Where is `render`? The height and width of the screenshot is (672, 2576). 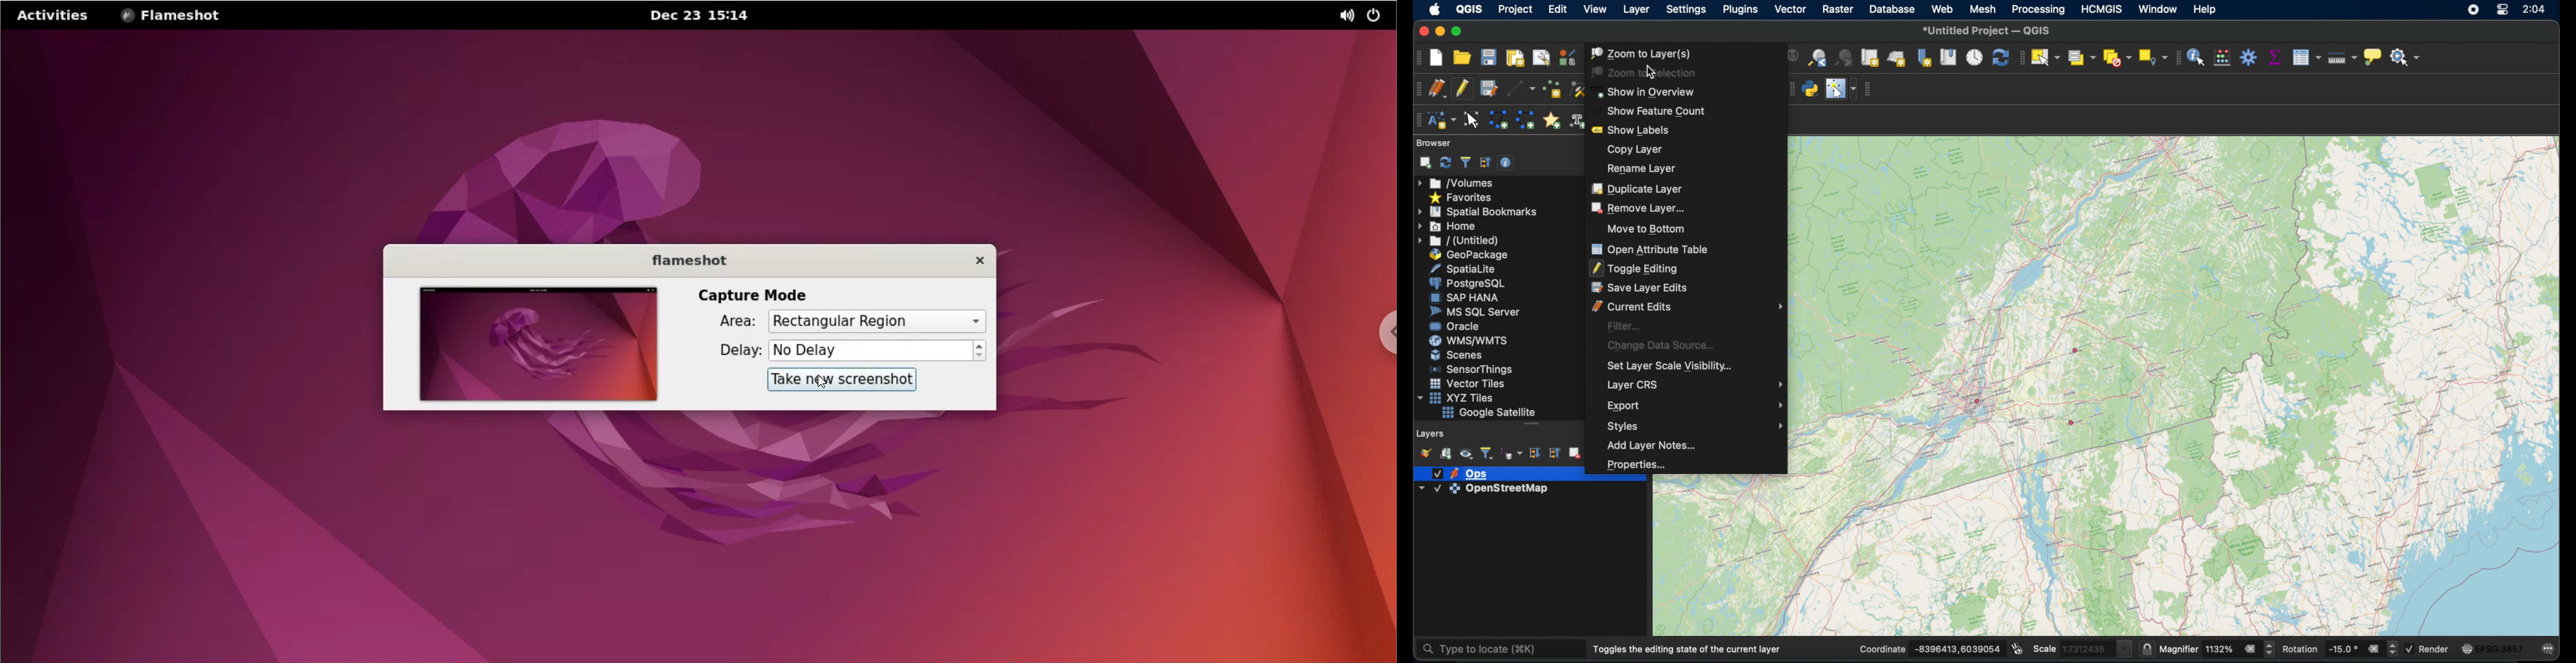 render is located at coordinates (2429, 648).